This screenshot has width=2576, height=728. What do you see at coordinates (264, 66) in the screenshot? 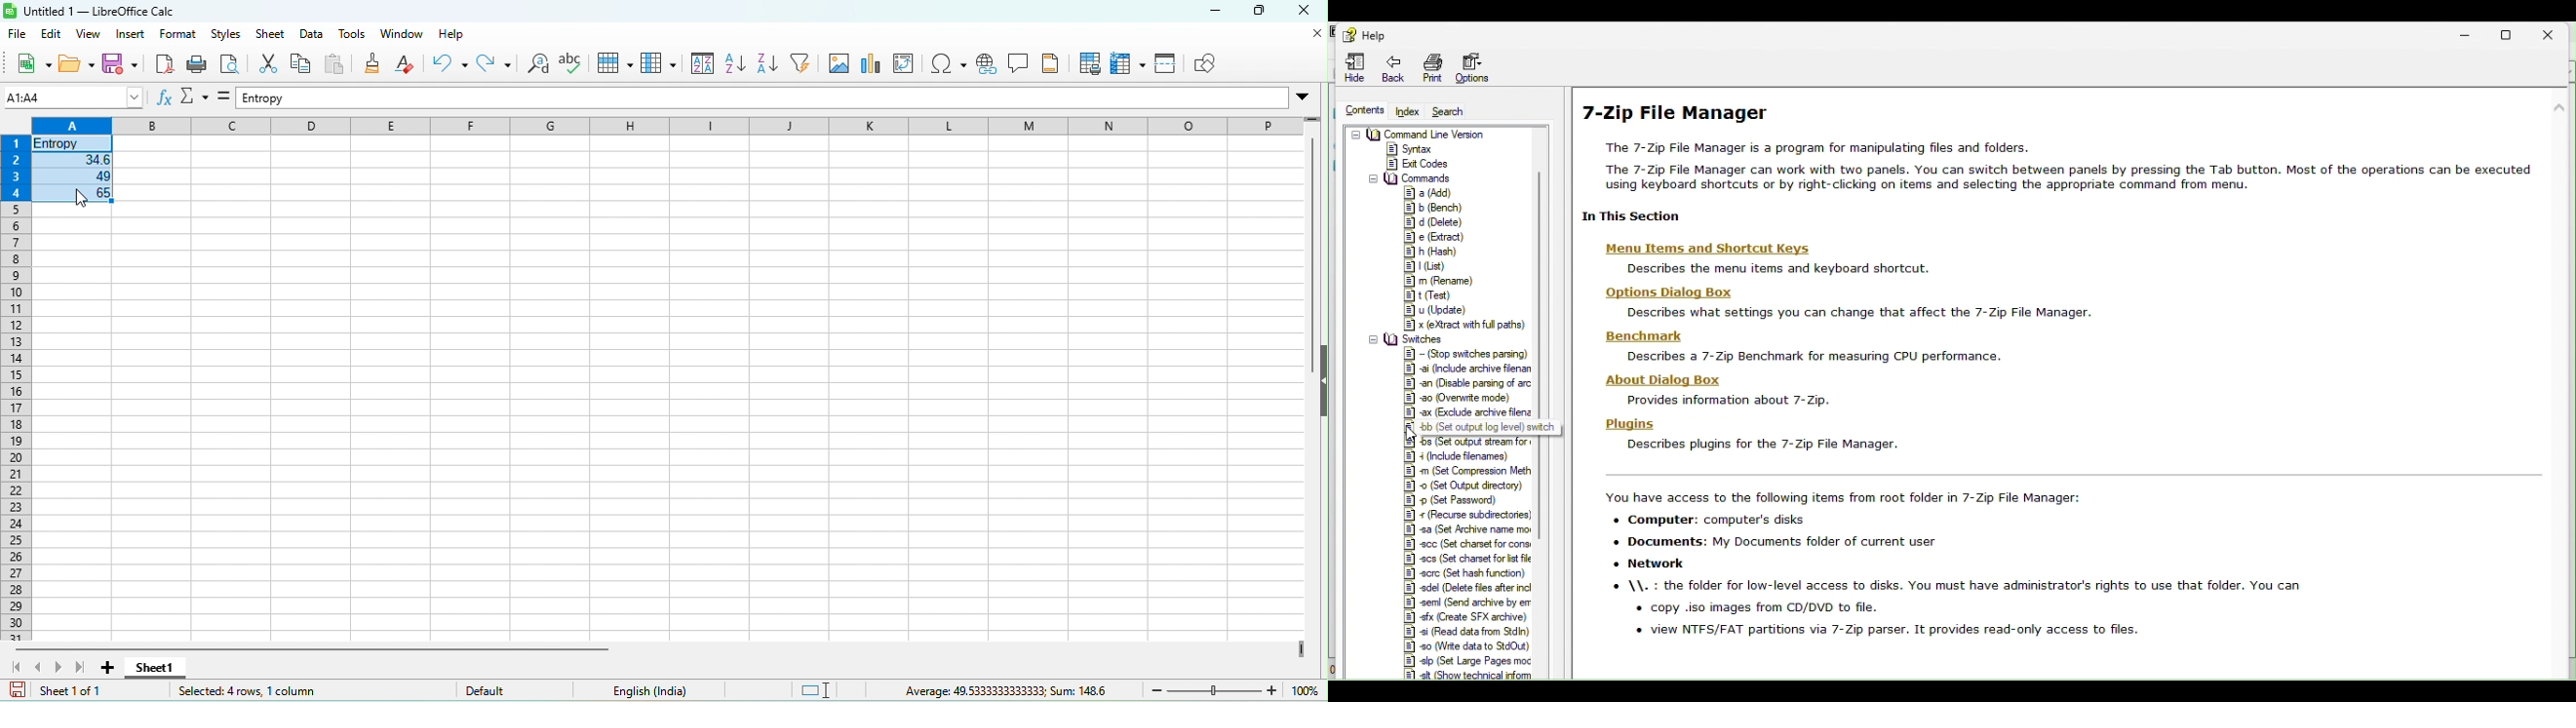
I see `cut` at bounding box center [264, 66].